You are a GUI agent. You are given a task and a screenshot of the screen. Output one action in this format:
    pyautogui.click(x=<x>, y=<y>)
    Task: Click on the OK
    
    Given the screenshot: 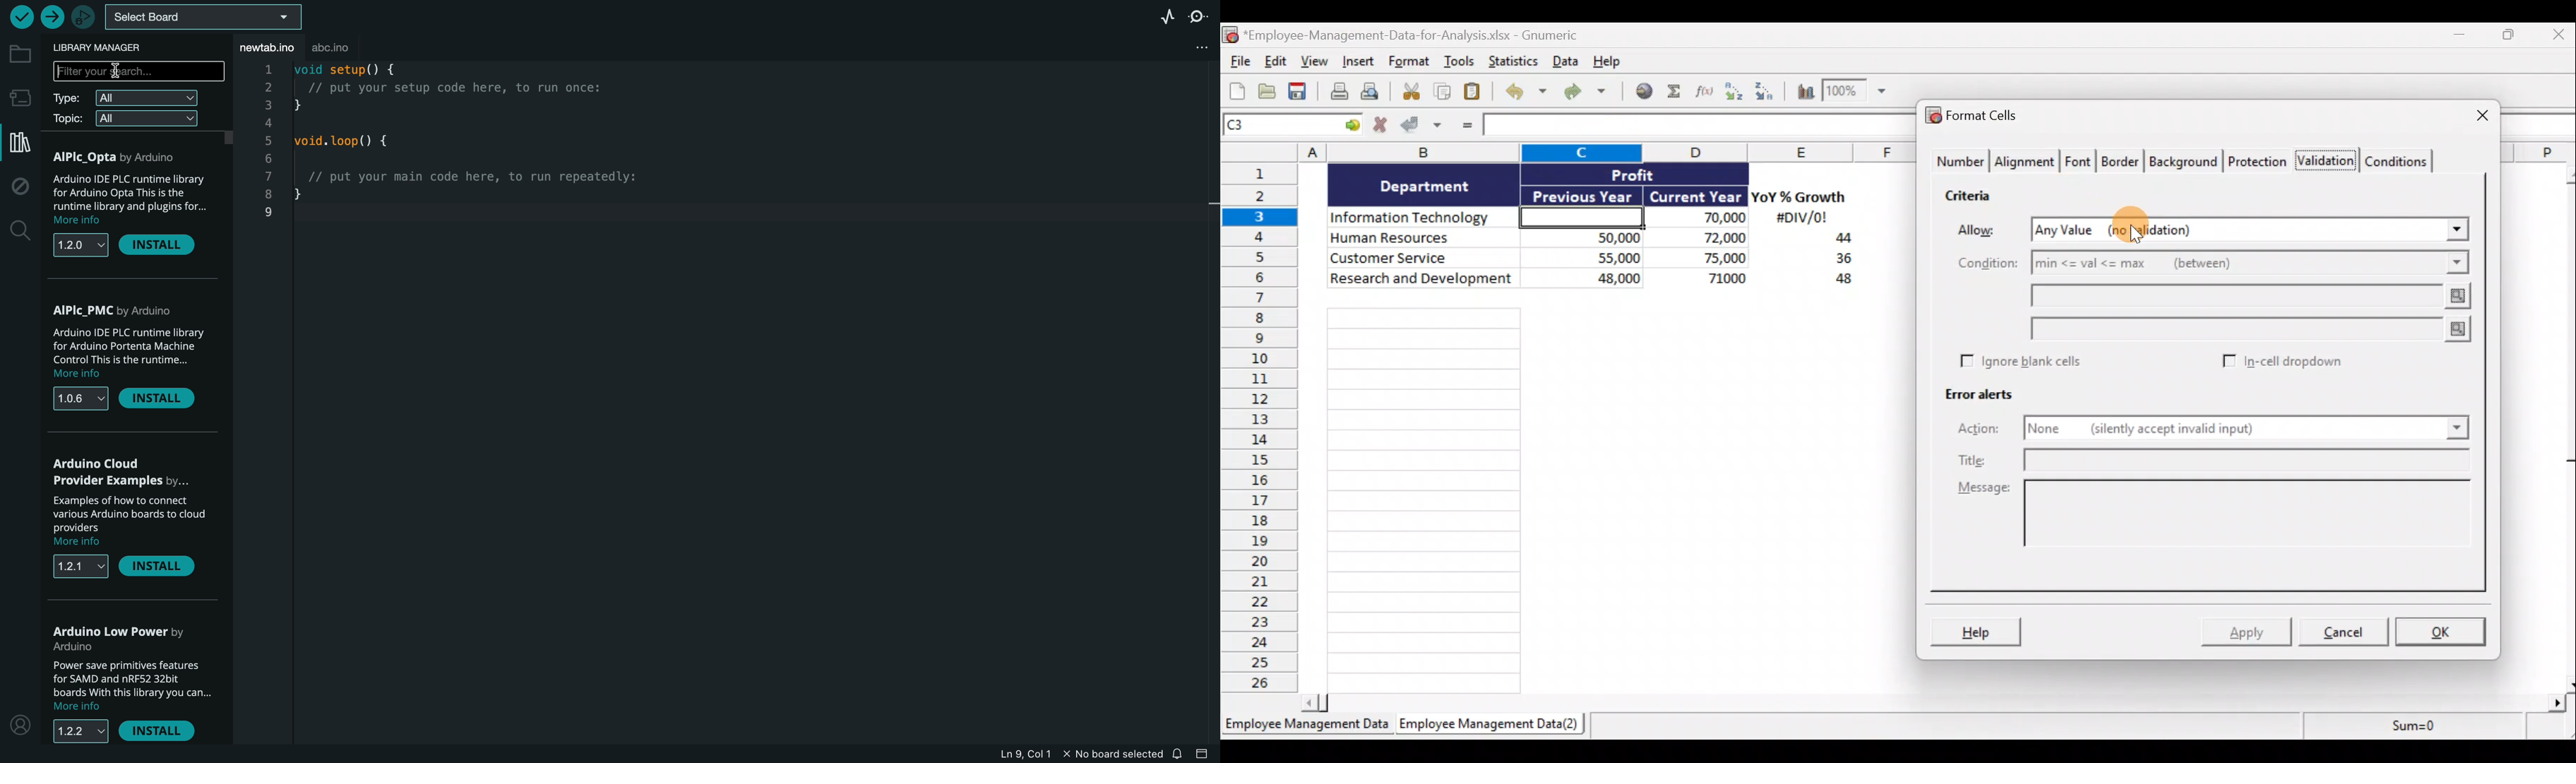 What is the action you would take?
    pyautogui.click(x=2442, y=630)
    